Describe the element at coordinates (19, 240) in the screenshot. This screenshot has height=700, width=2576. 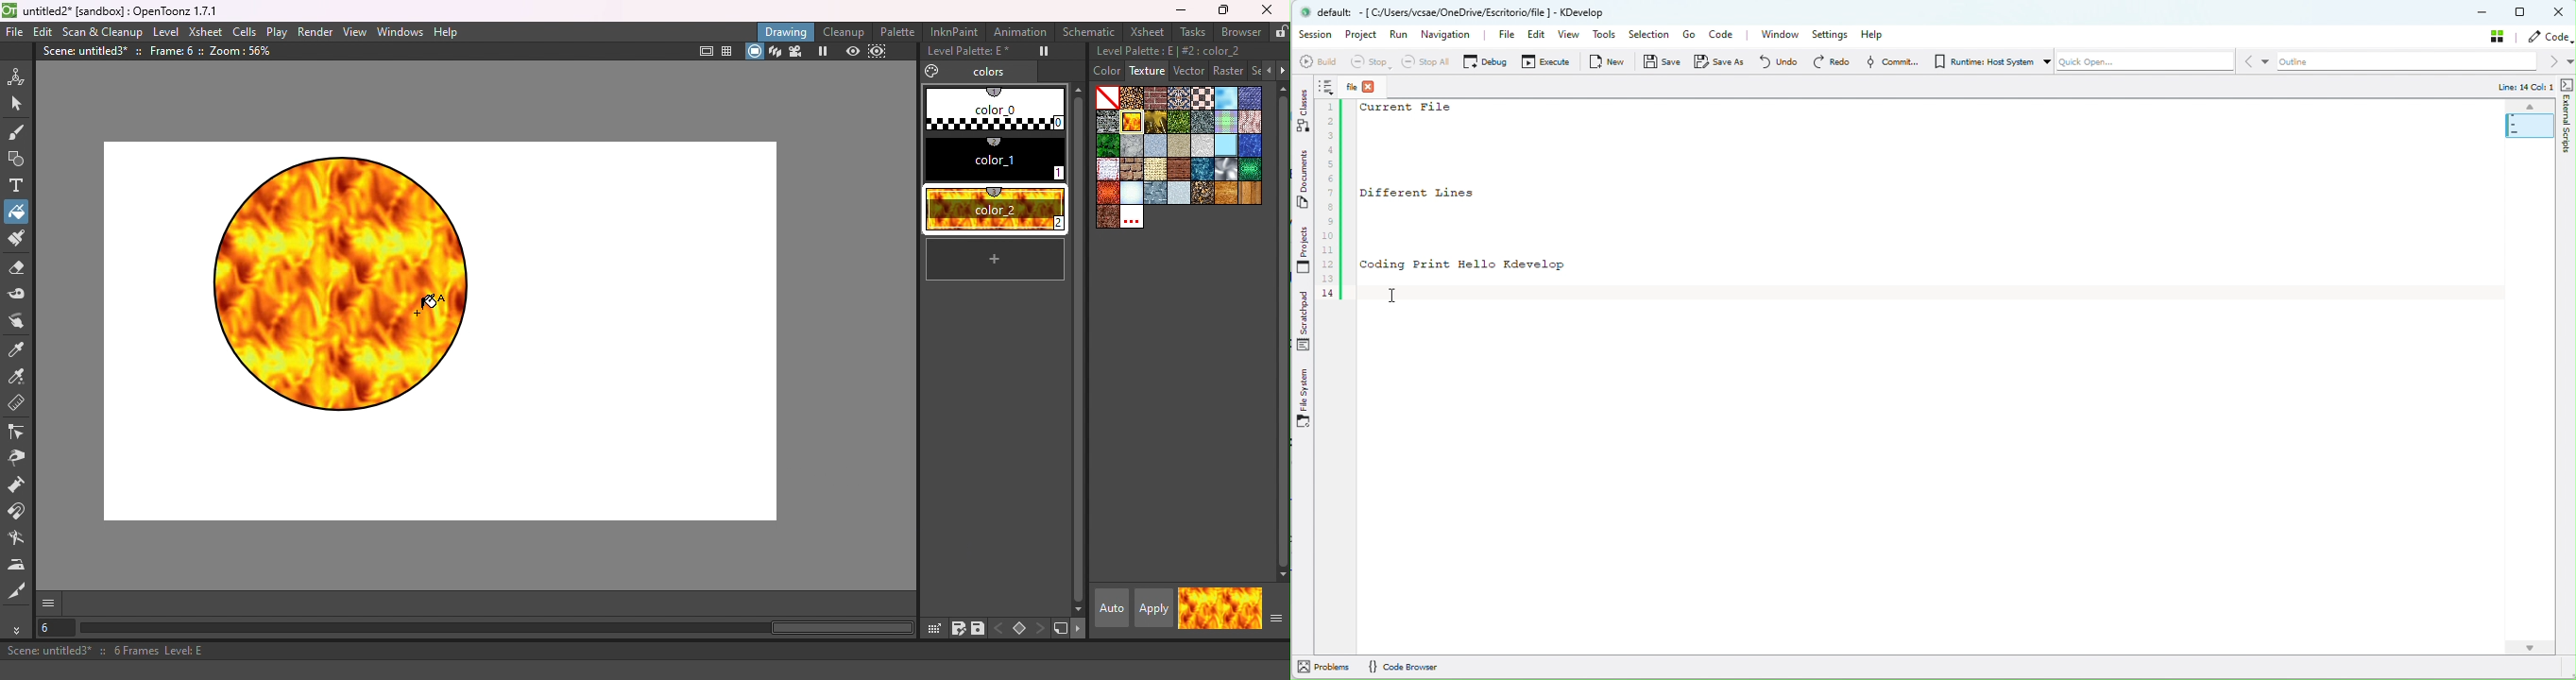
I see `Paint Brush tool` at that location.